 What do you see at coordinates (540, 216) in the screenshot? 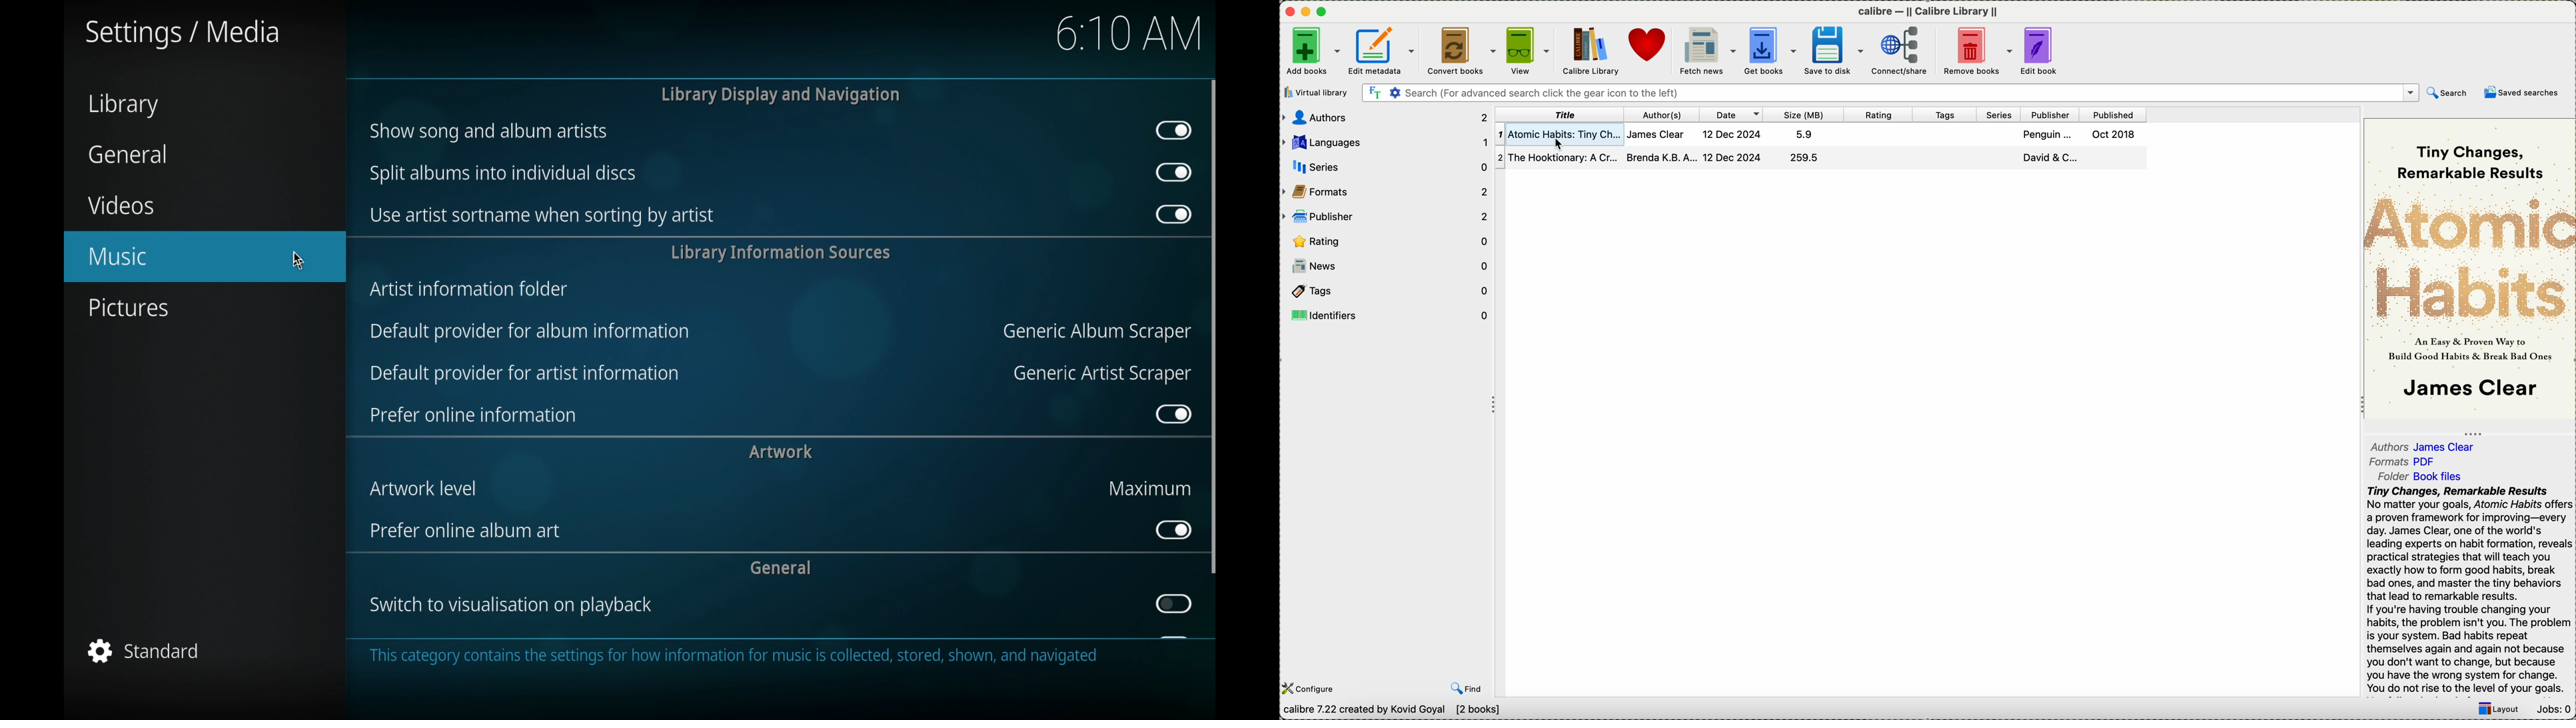
I see `use artist` at bounding box center [540, 216].